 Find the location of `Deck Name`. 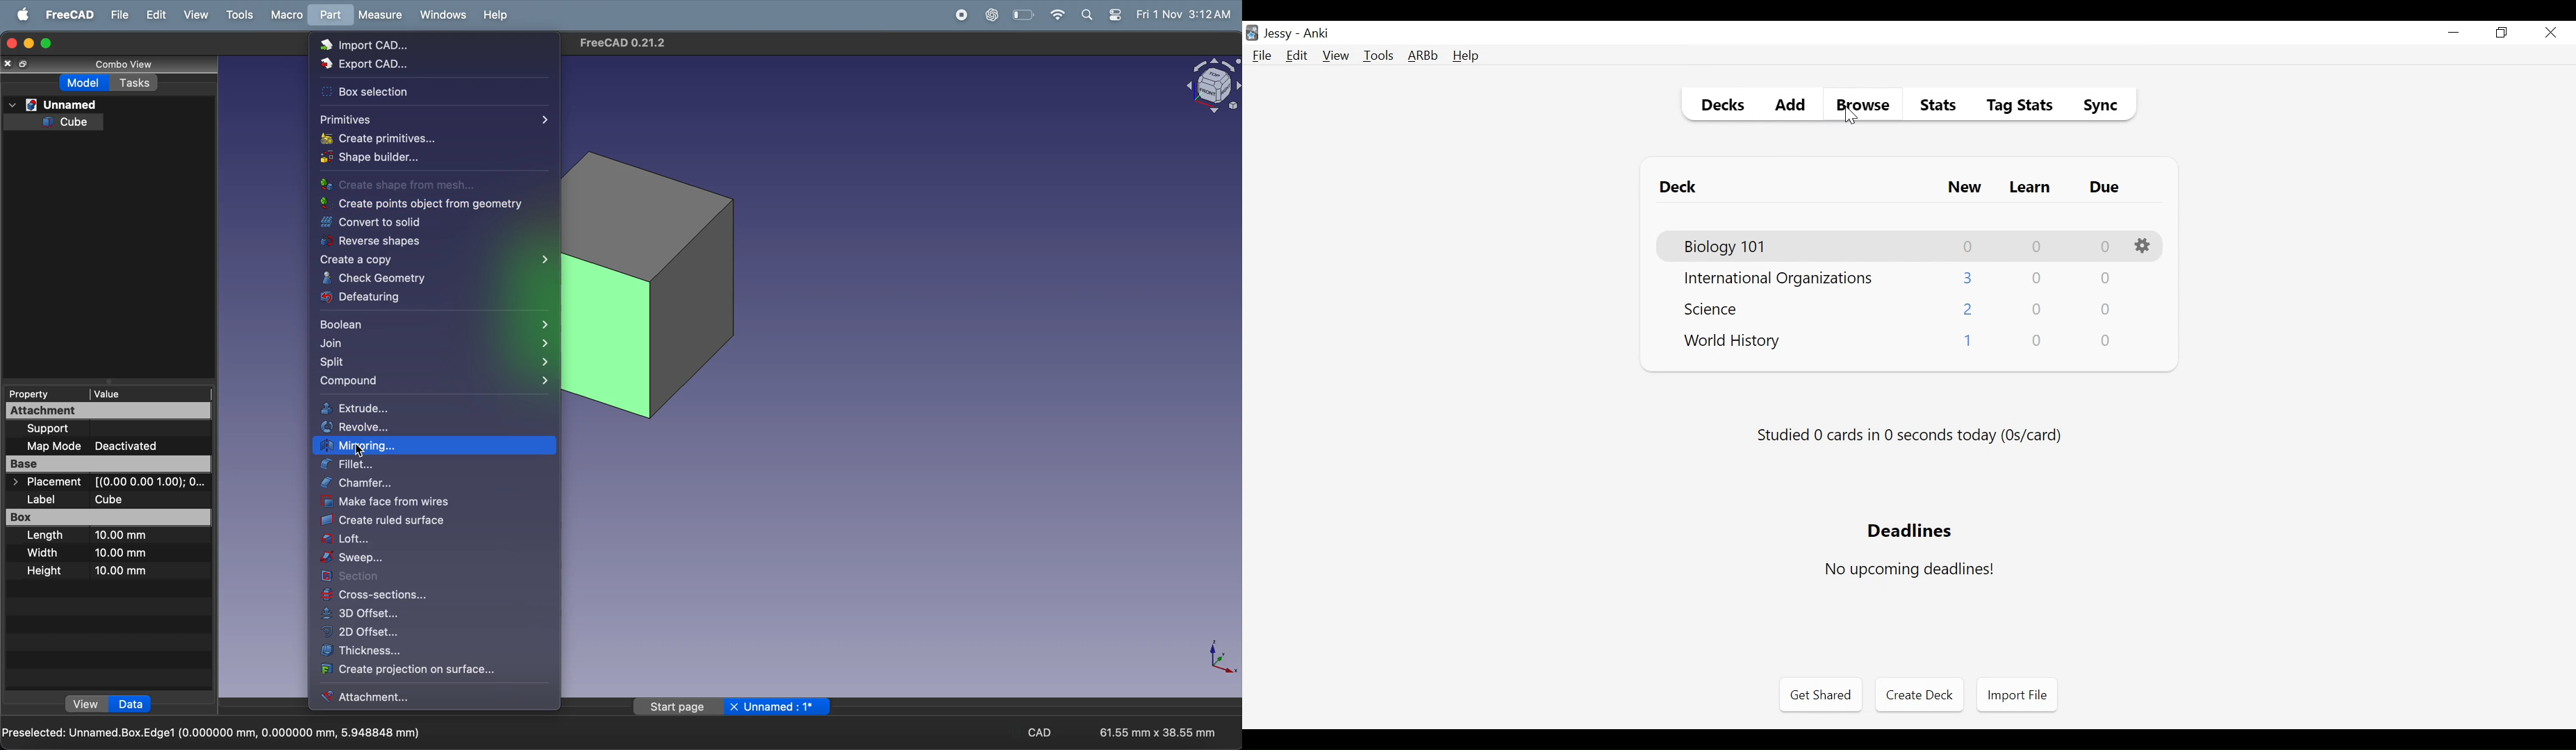

Deck Name is located at coordinates (1778, 279).